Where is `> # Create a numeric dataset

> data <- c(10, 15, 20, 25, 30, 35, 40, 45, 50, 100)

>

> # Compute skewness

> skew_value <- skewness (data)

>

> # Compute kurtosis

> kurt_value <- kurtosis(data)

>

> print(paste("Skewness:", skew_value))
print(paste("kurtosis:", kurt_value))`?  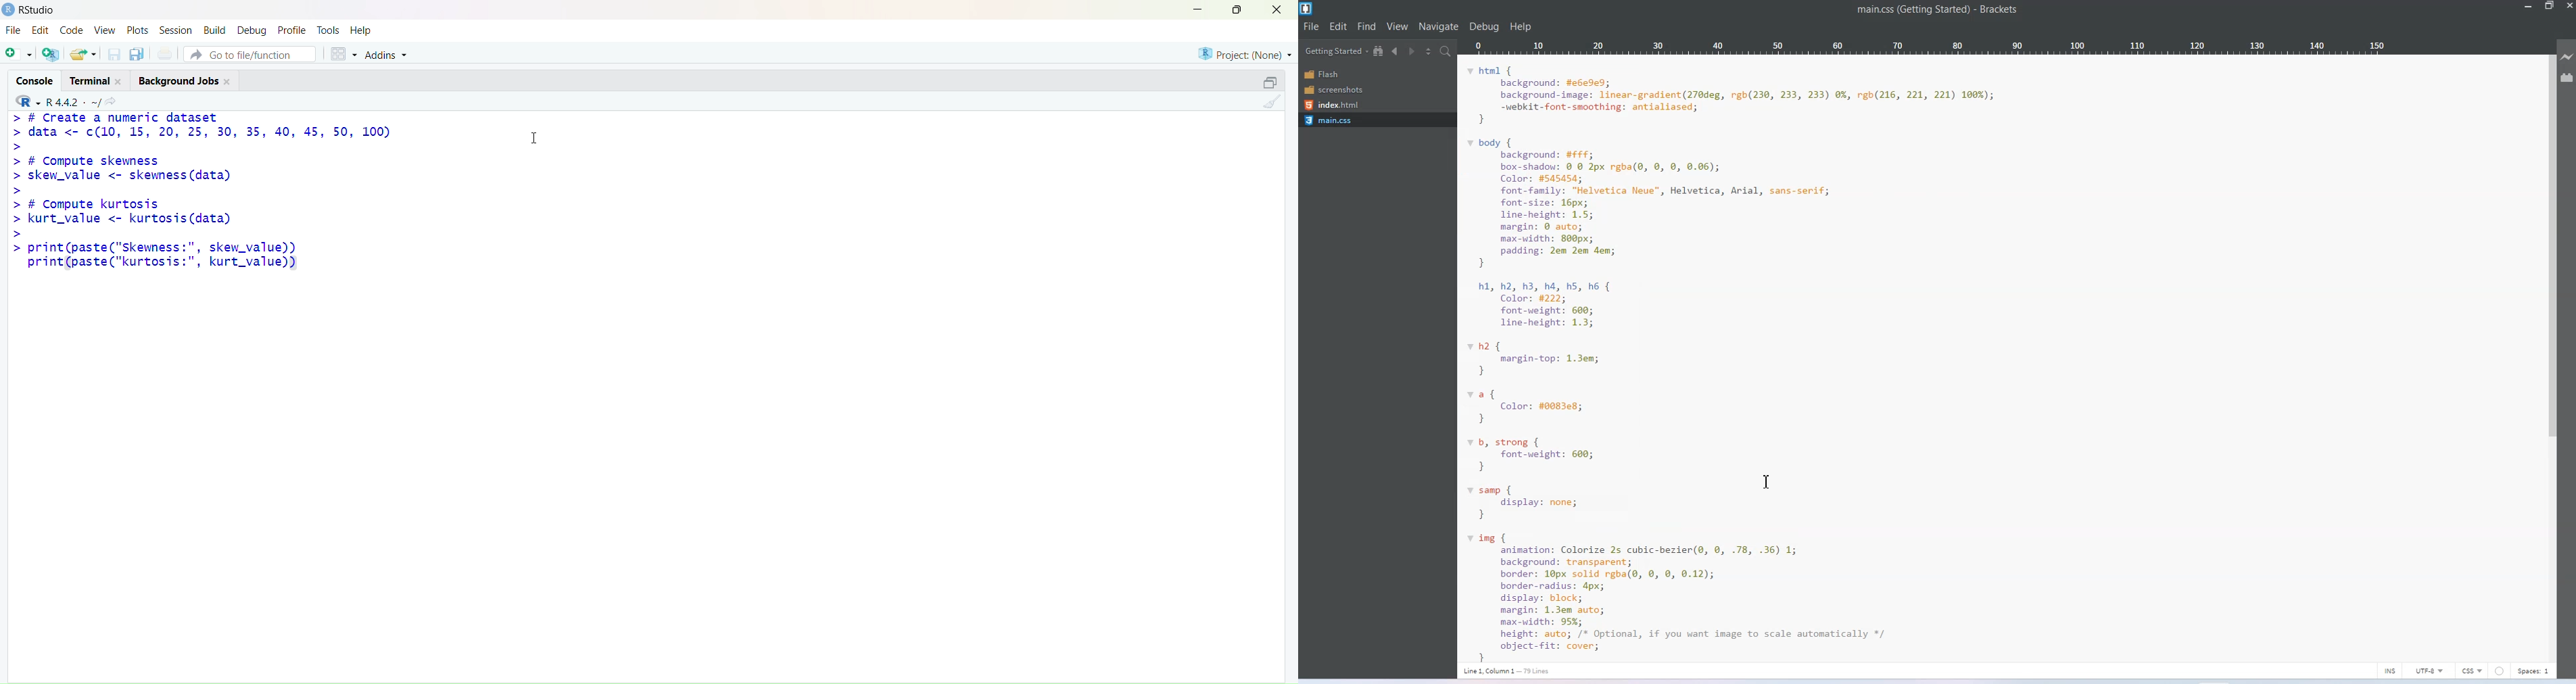 > # Create a numeric dataset

> data <- c(10, 15, 20, 25, 30, 35, 40, 45, 50, 100)

>

> # Compute skewness

> skew_value <- skewness (data)

>

> # Compute kurtosis

> kurt_value <- kurtosis(data)

>

> print(paste("Skewness:", skew_value))
print(paste("kurtosis:", kurt_value)) is located at coordinates (236, 200).